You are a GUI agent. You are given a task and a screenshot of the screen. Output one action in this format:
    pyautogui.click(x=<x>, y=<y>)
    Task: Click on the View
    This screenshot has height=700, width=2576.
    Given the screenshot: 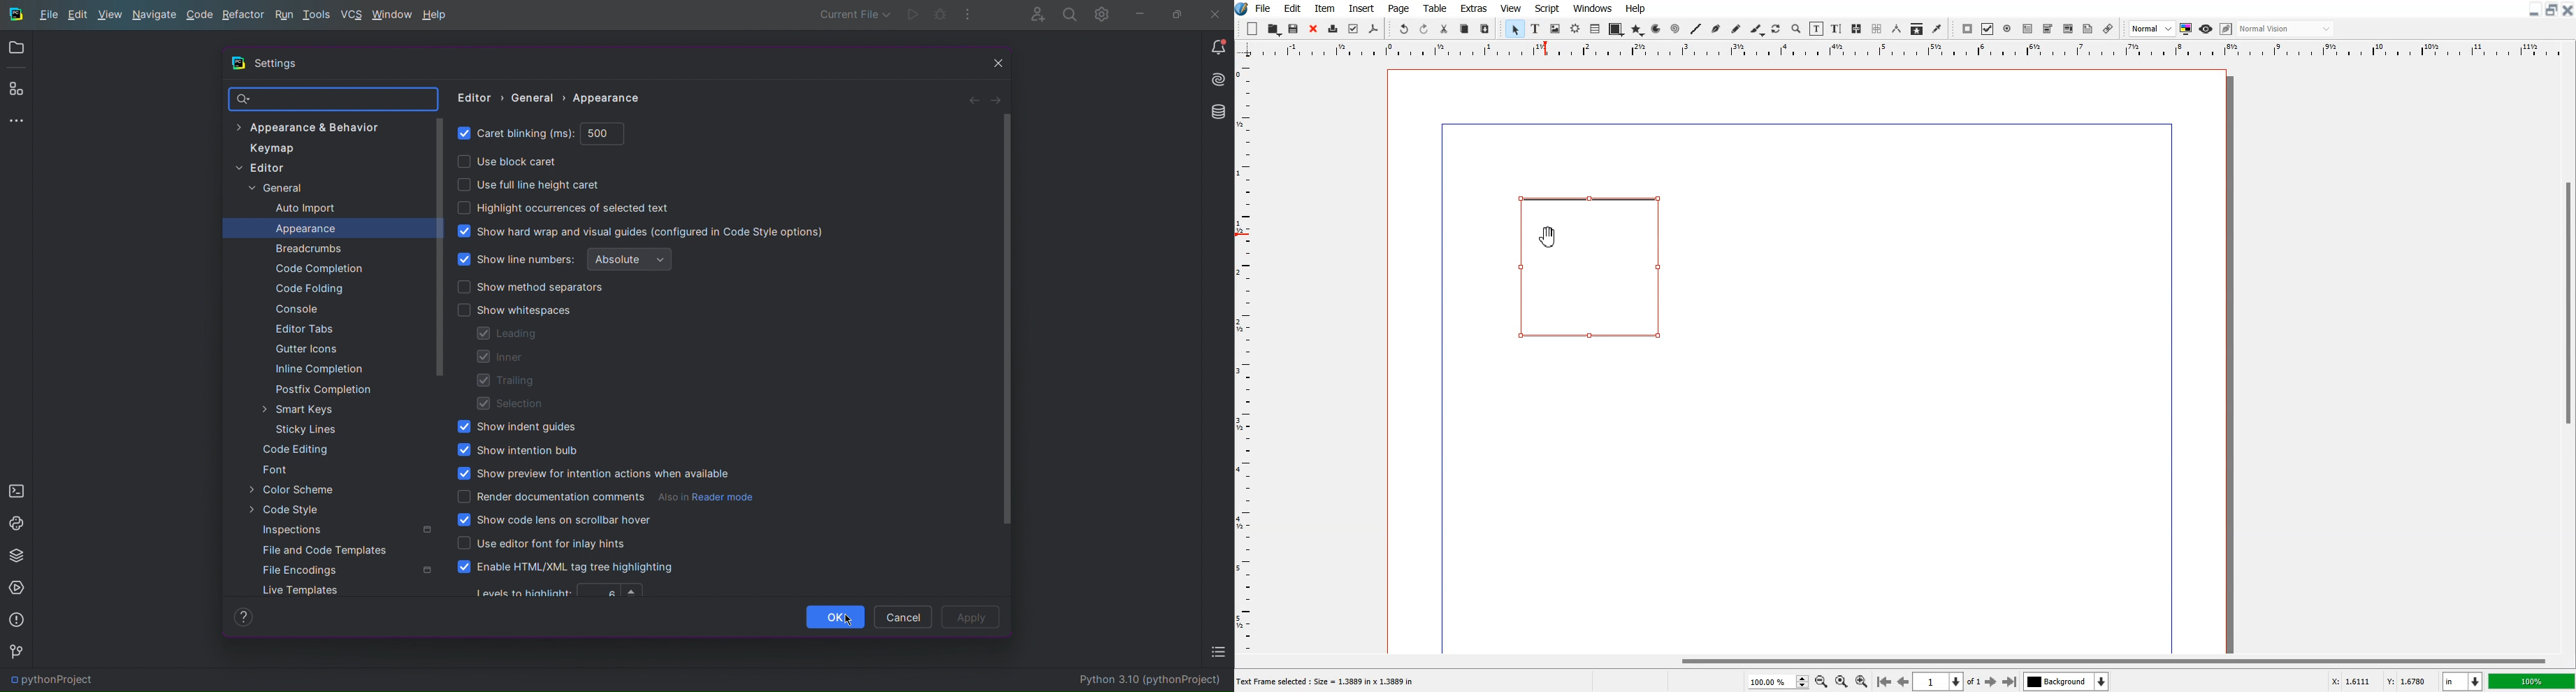 What is the action you would take?
    pyautogui.click(x=1512, y=8)
    